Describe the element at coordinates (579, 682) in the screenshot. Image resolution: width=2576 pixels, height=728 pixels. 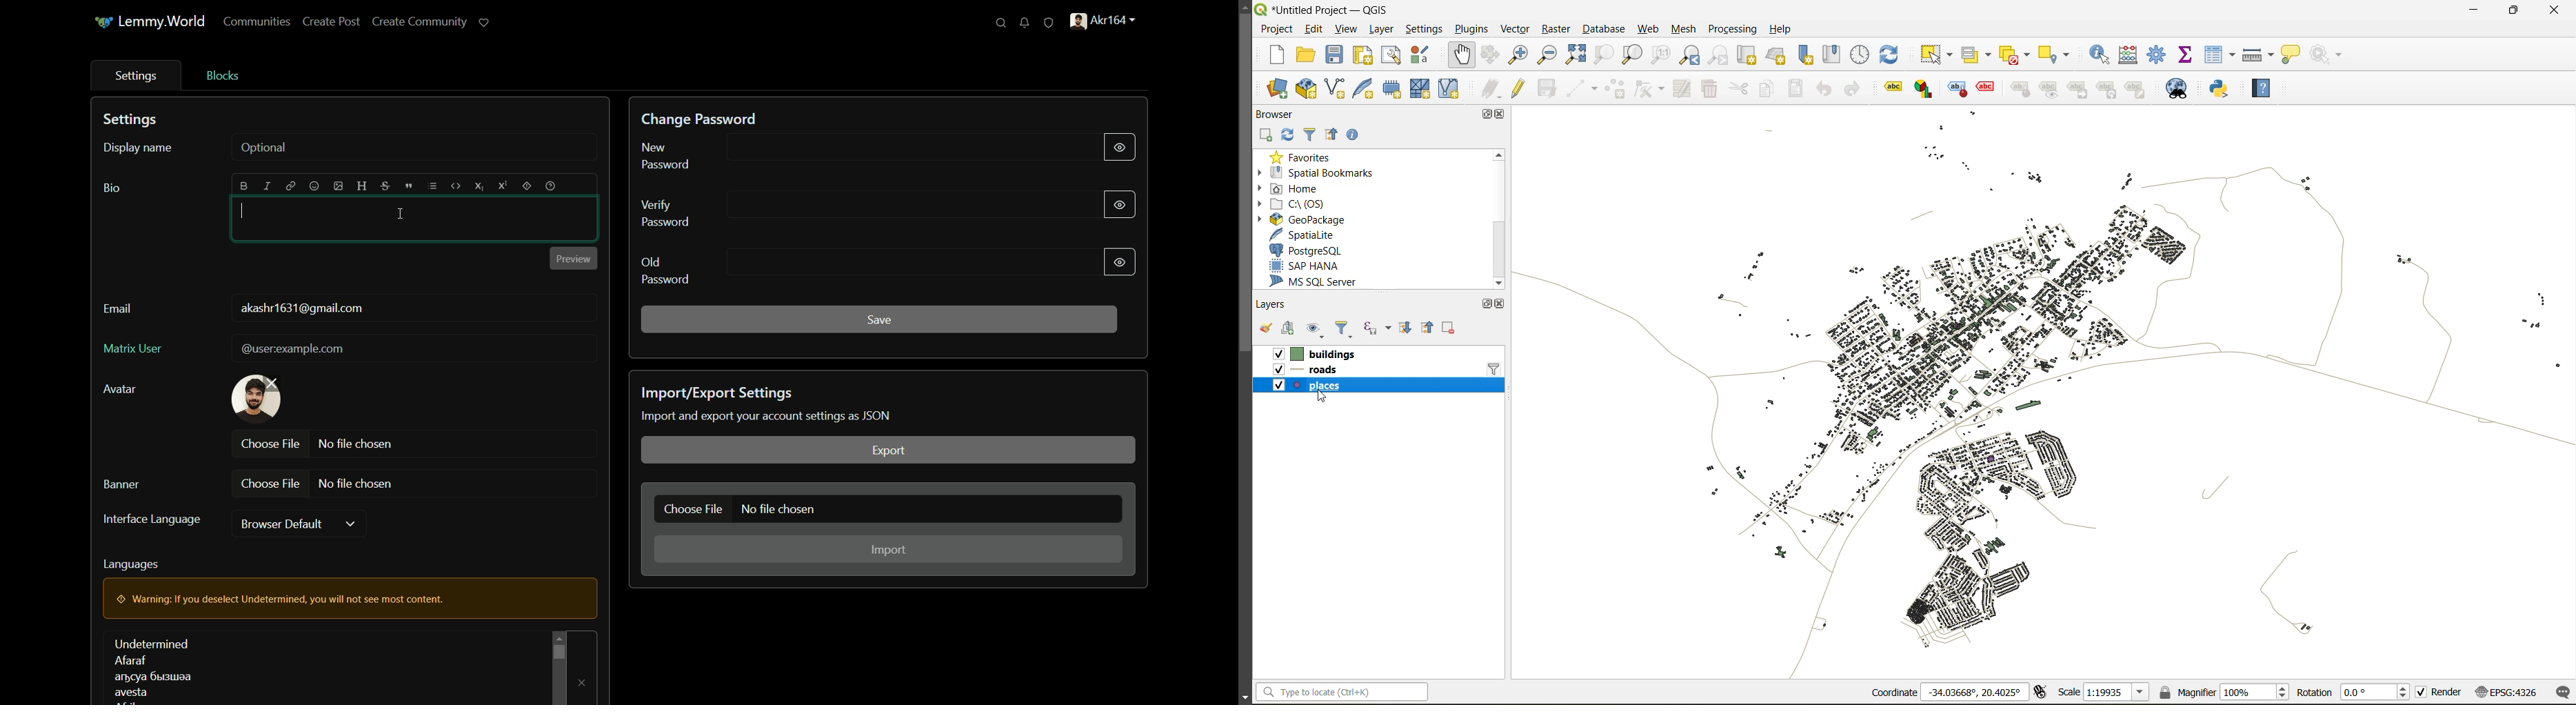
I see `remove` at that location.